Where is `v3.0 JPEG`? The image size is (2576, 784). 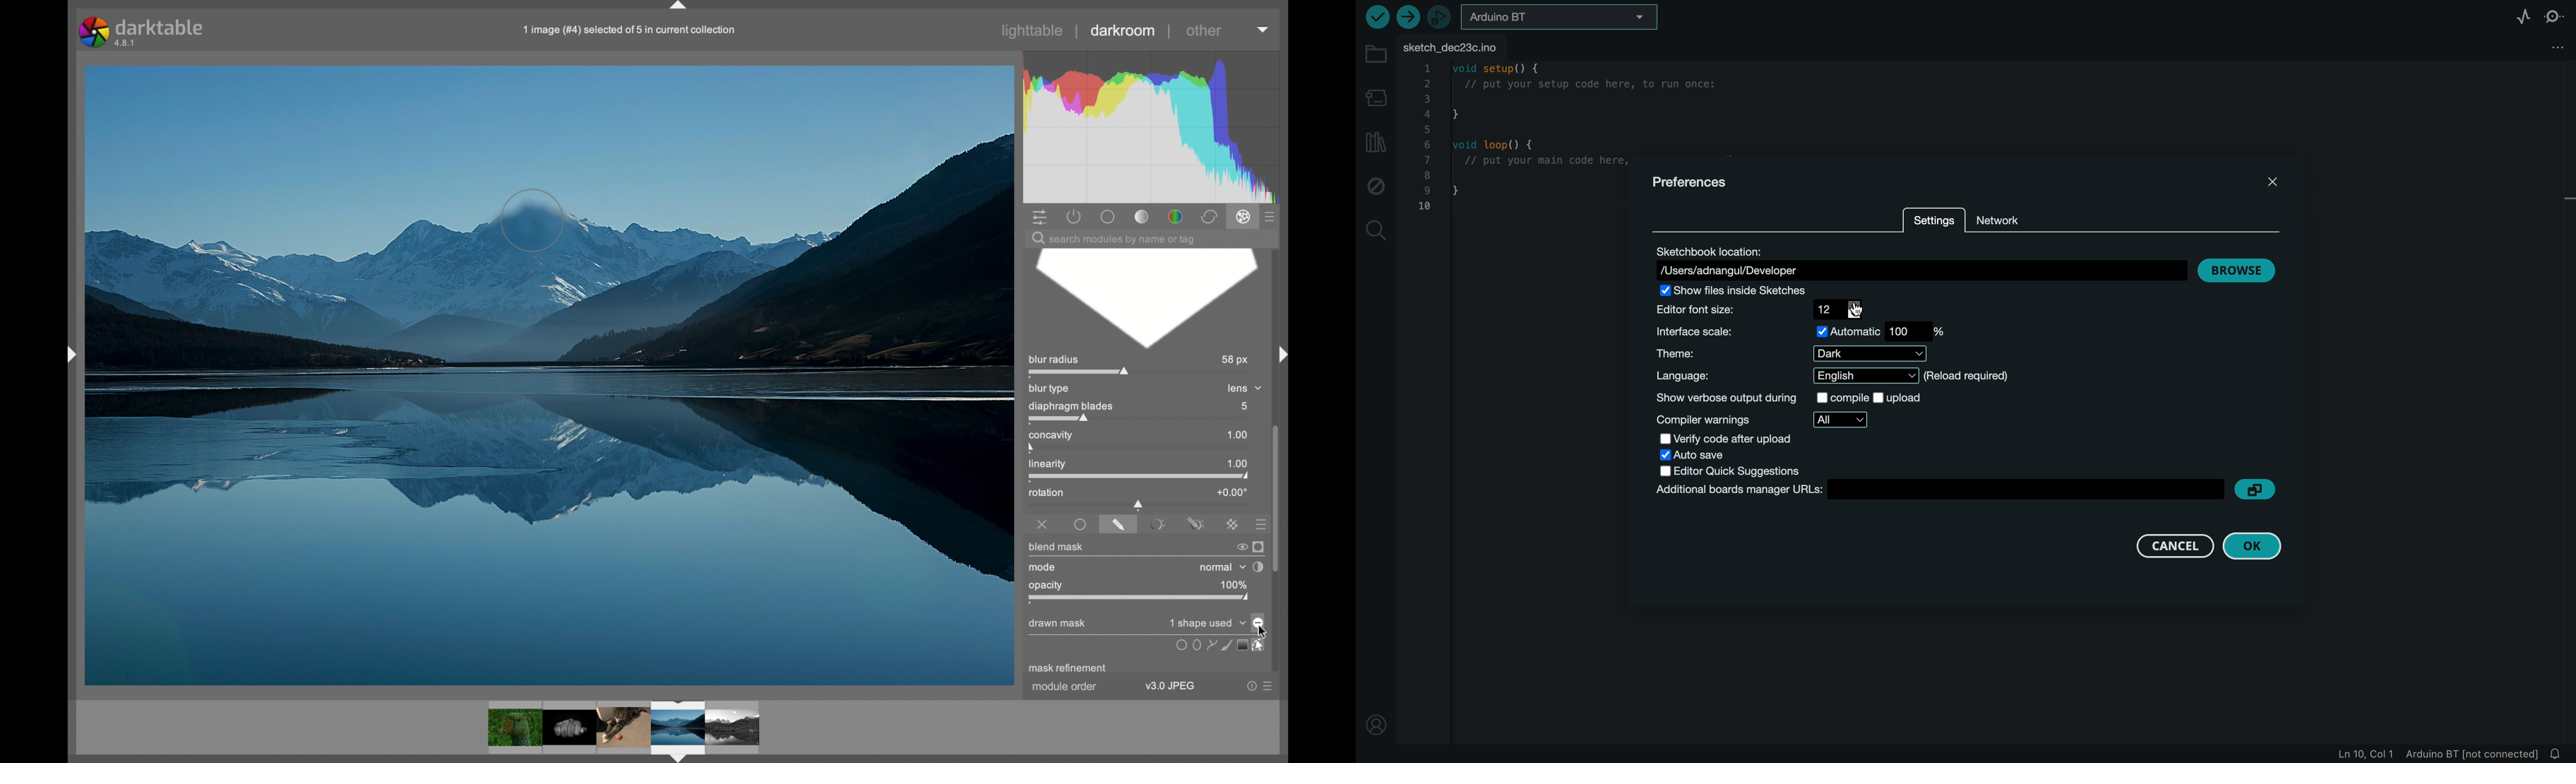 v3.0 JPEG is located at coordinates (1174, 688).